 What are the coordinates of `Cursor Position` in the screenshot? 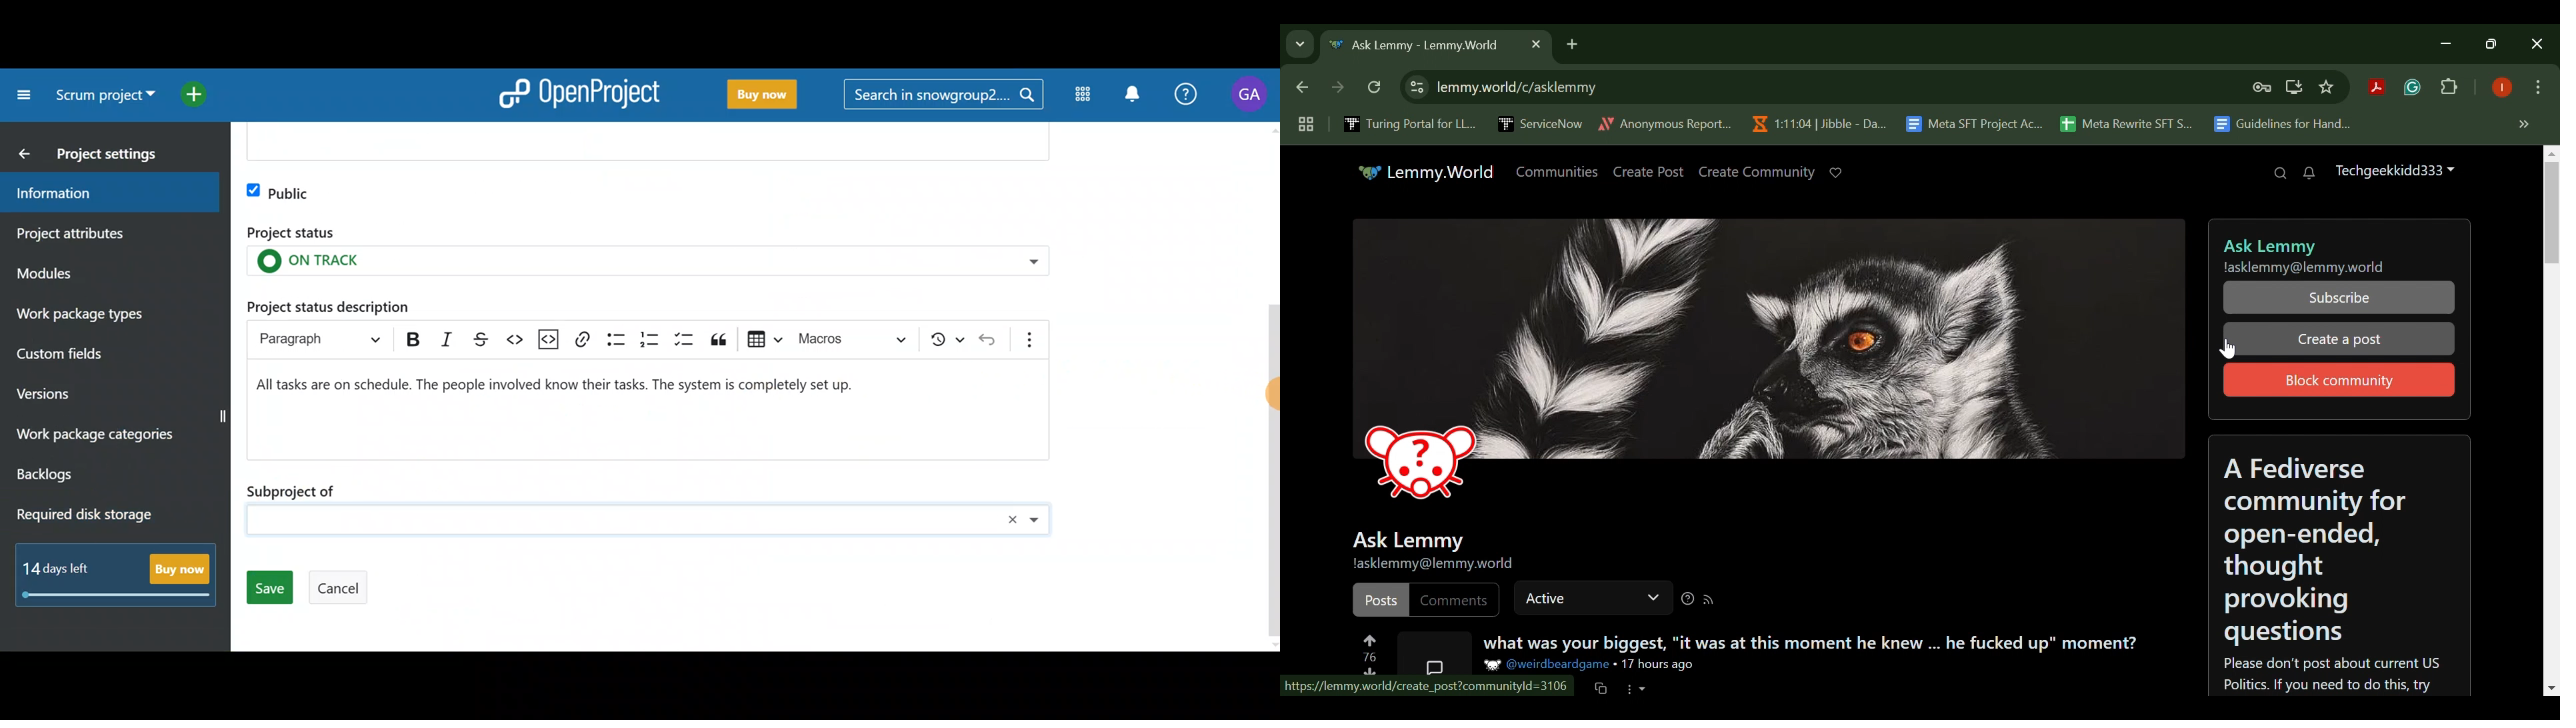 It's located at (2233, 346).